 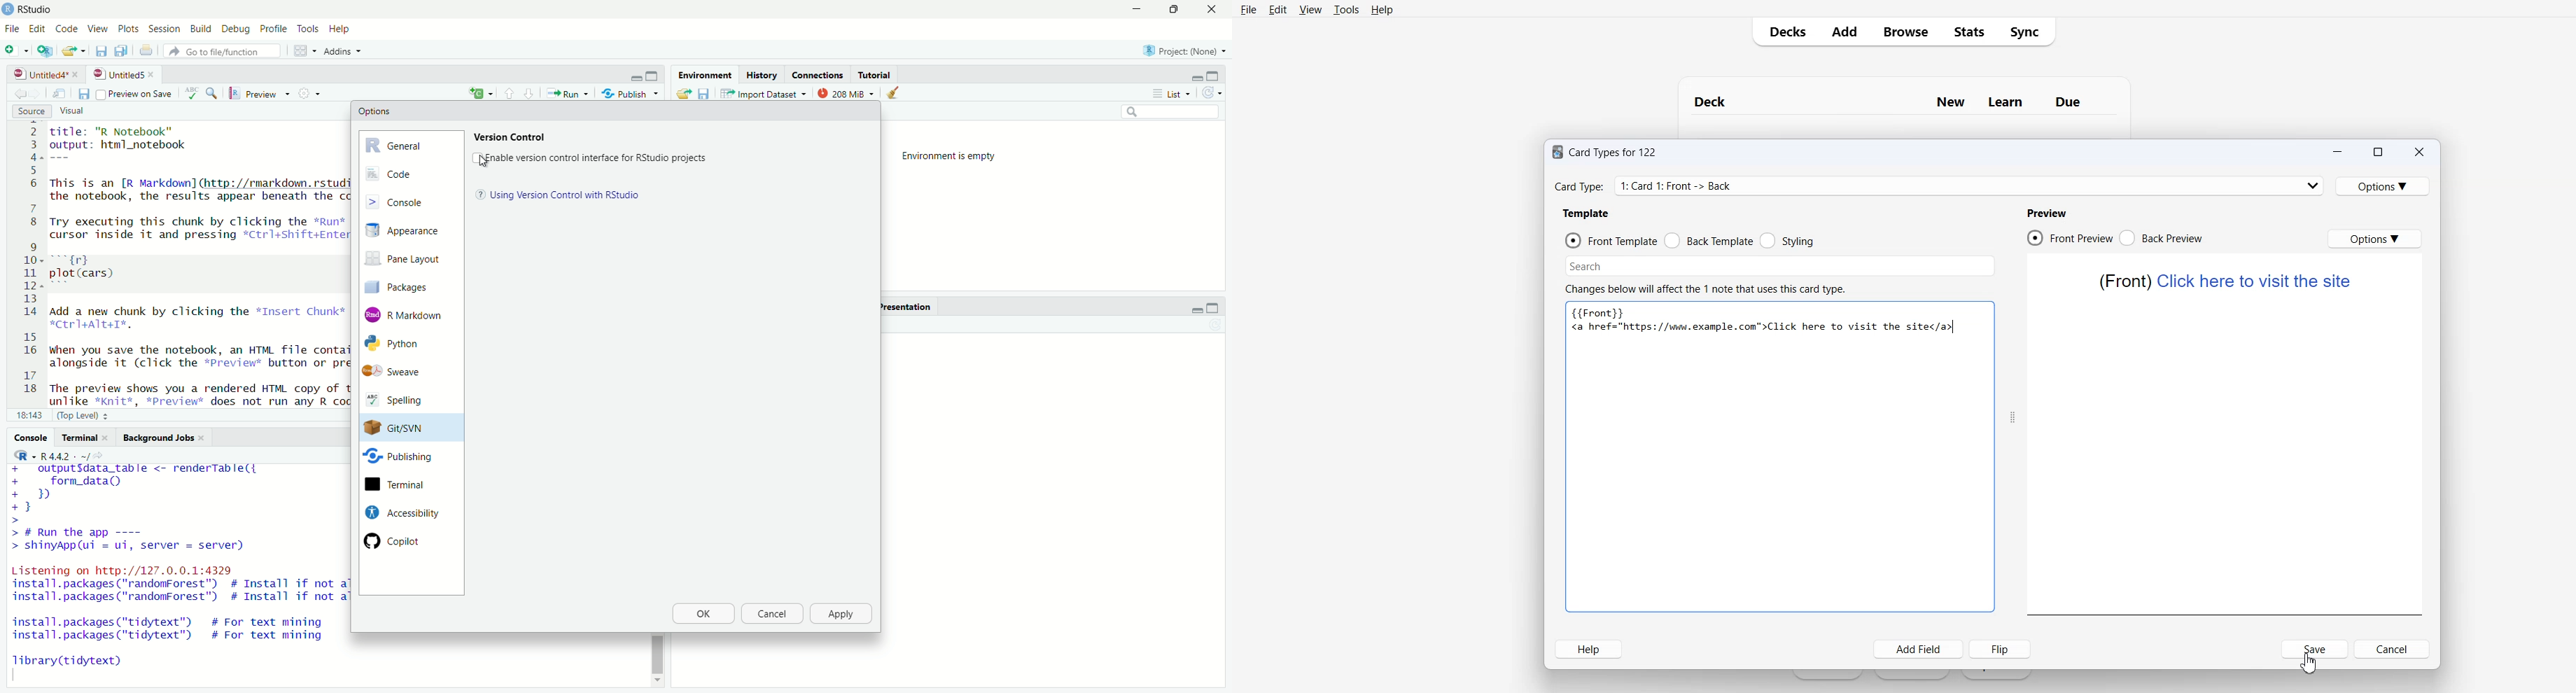 I want to click on python, so click(x=403, y=344).